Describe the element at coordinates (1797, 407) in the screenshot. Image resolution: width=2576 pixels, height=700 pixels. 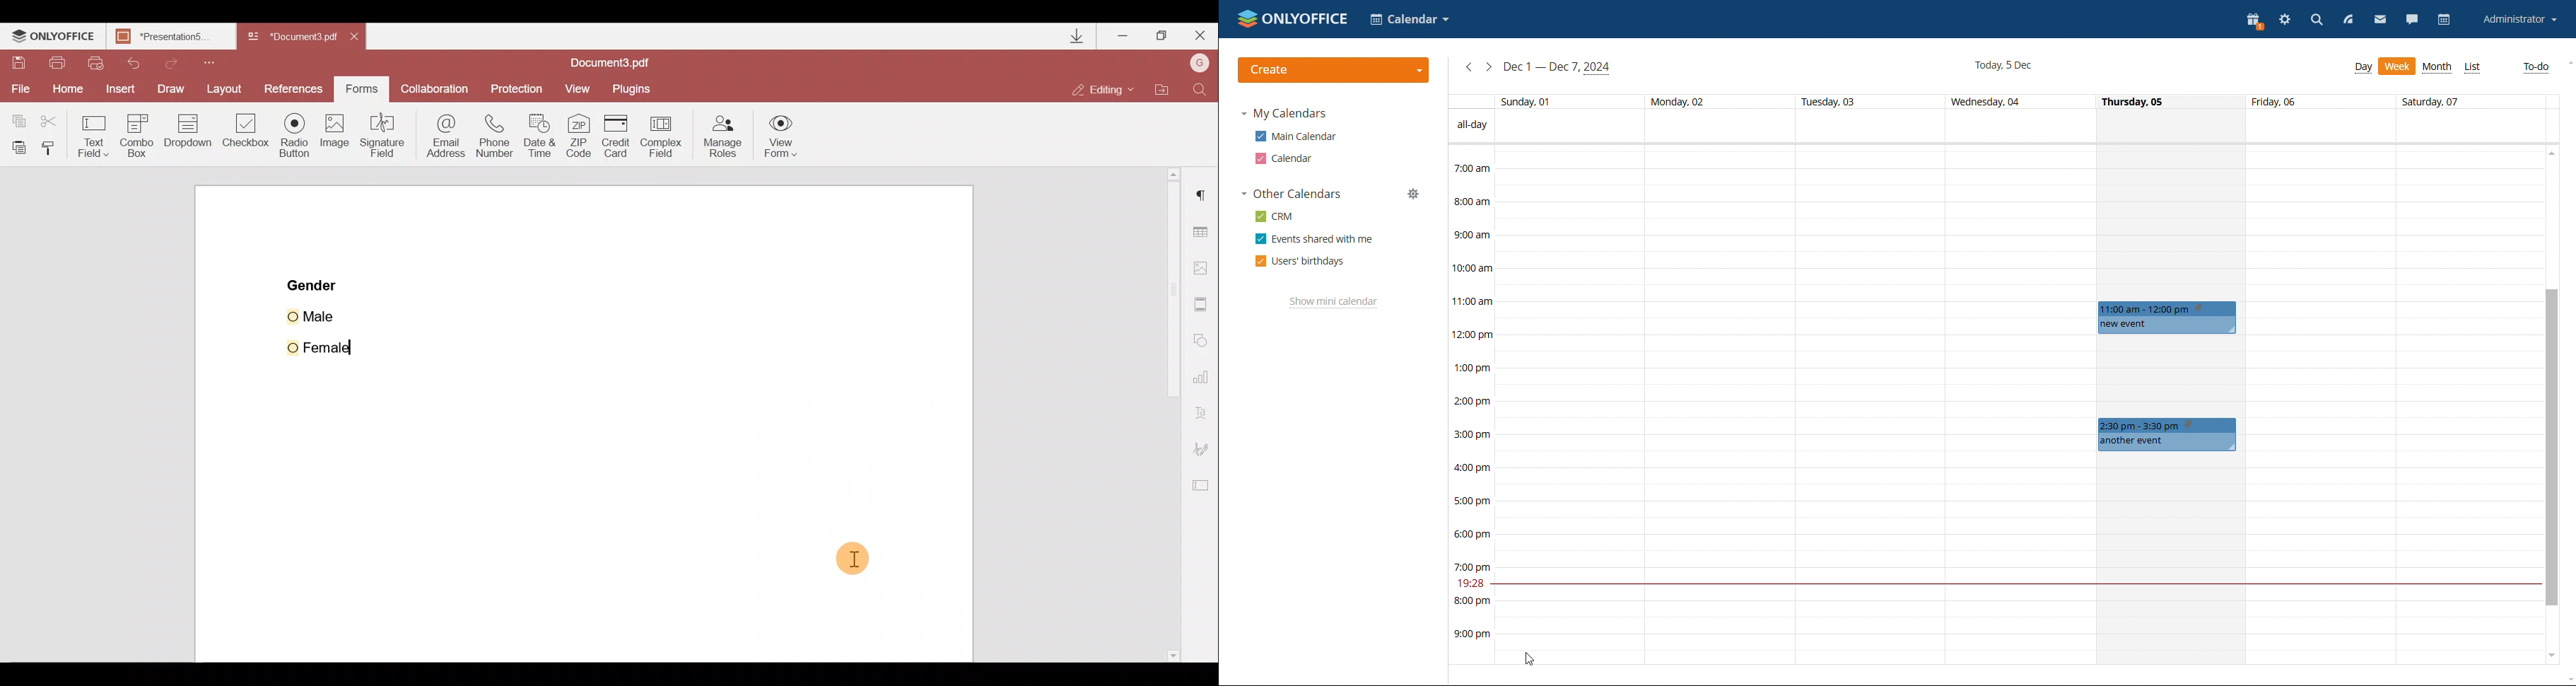
I see `boxes` at that location.